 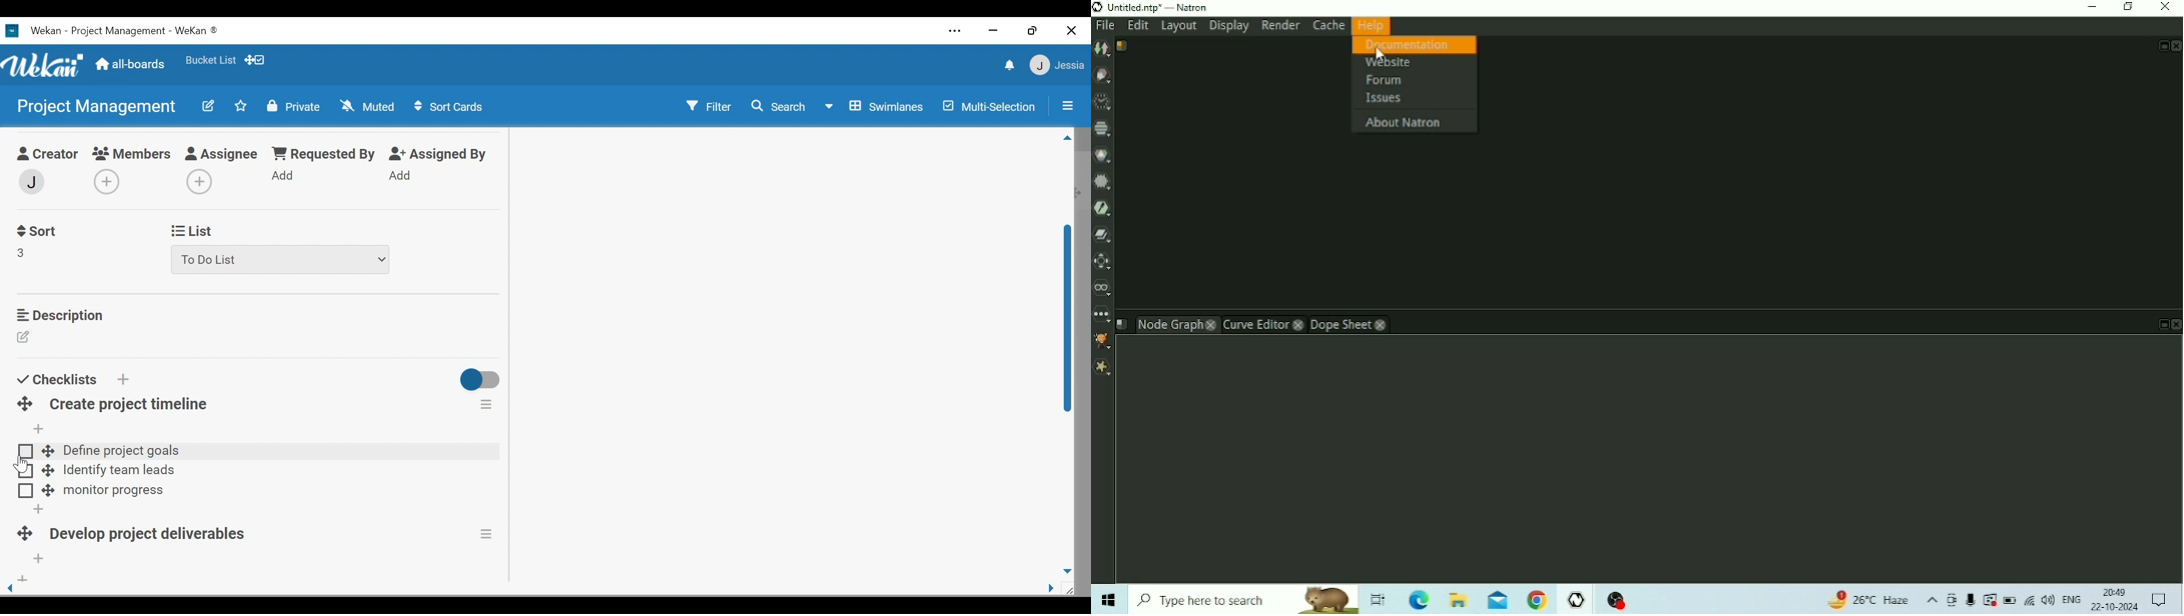 What do you see at coordinates (25, 404) in the screenshot?
I see `Desktop drag handles` at bounding box center [25, 404].